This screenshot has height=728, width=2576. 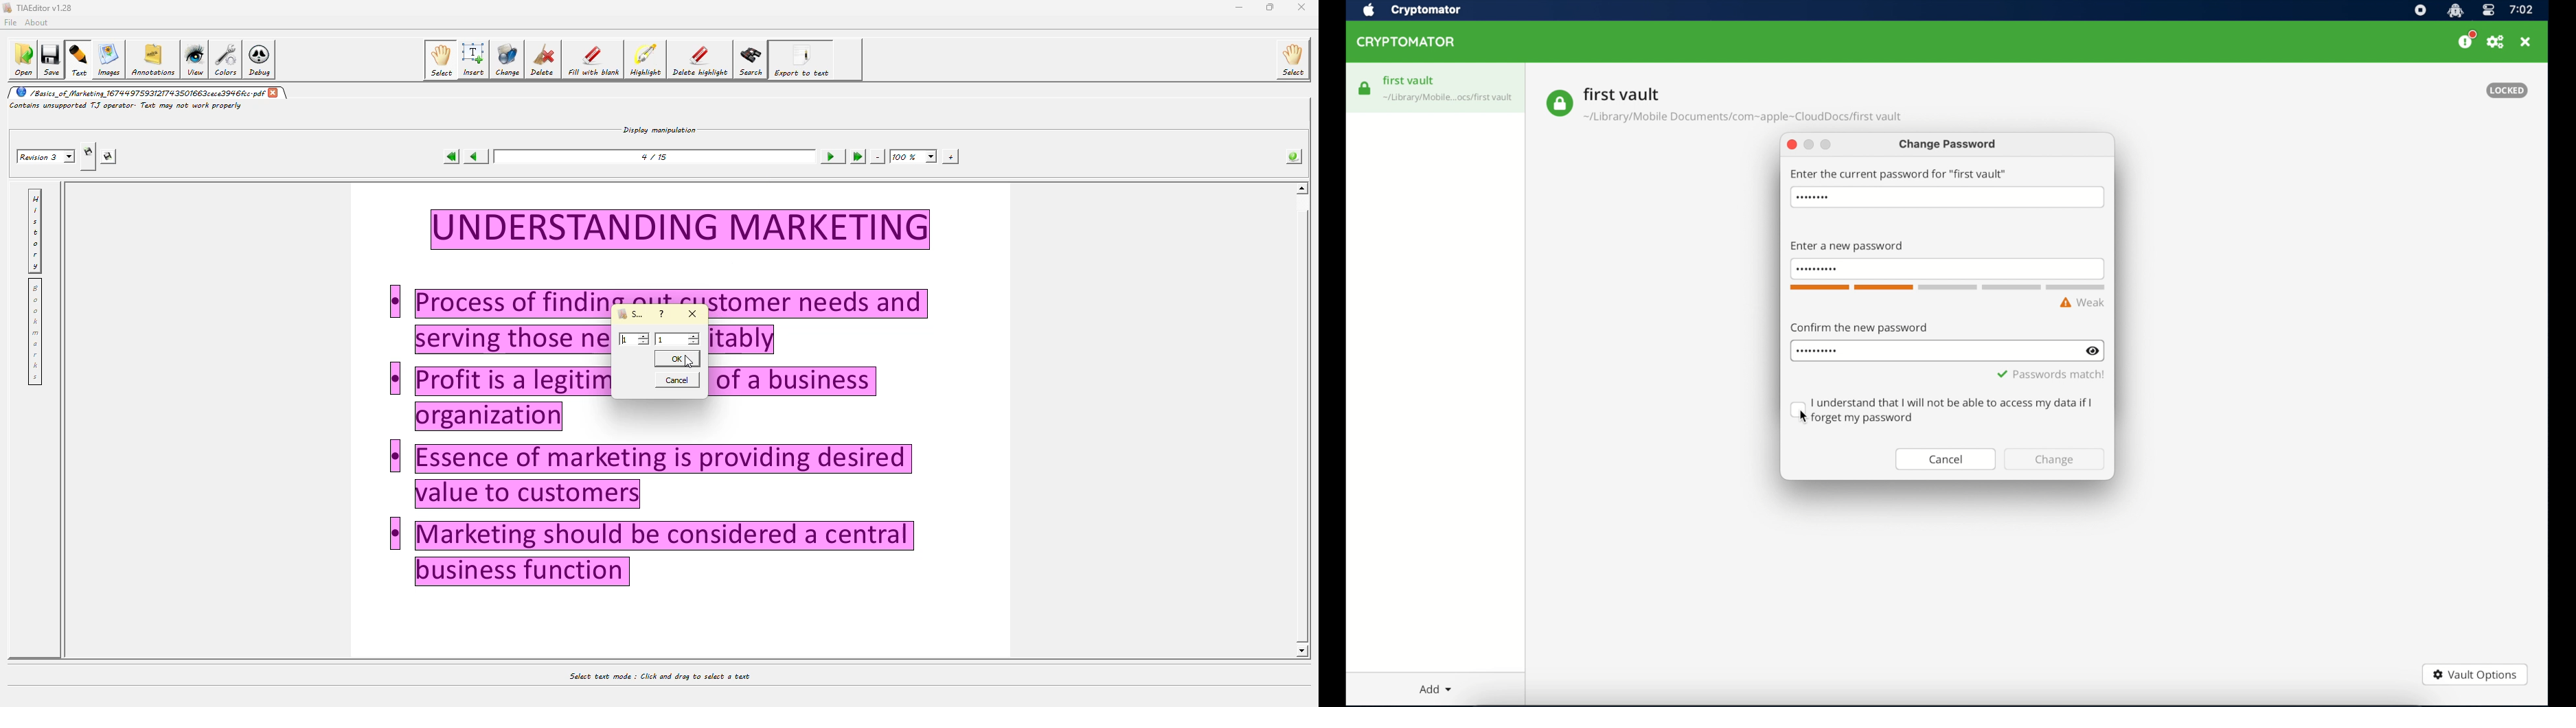 What do you see at coordinates (2055, 460) in the screenshot?
I see `change` at bounding box center [2055, 460].